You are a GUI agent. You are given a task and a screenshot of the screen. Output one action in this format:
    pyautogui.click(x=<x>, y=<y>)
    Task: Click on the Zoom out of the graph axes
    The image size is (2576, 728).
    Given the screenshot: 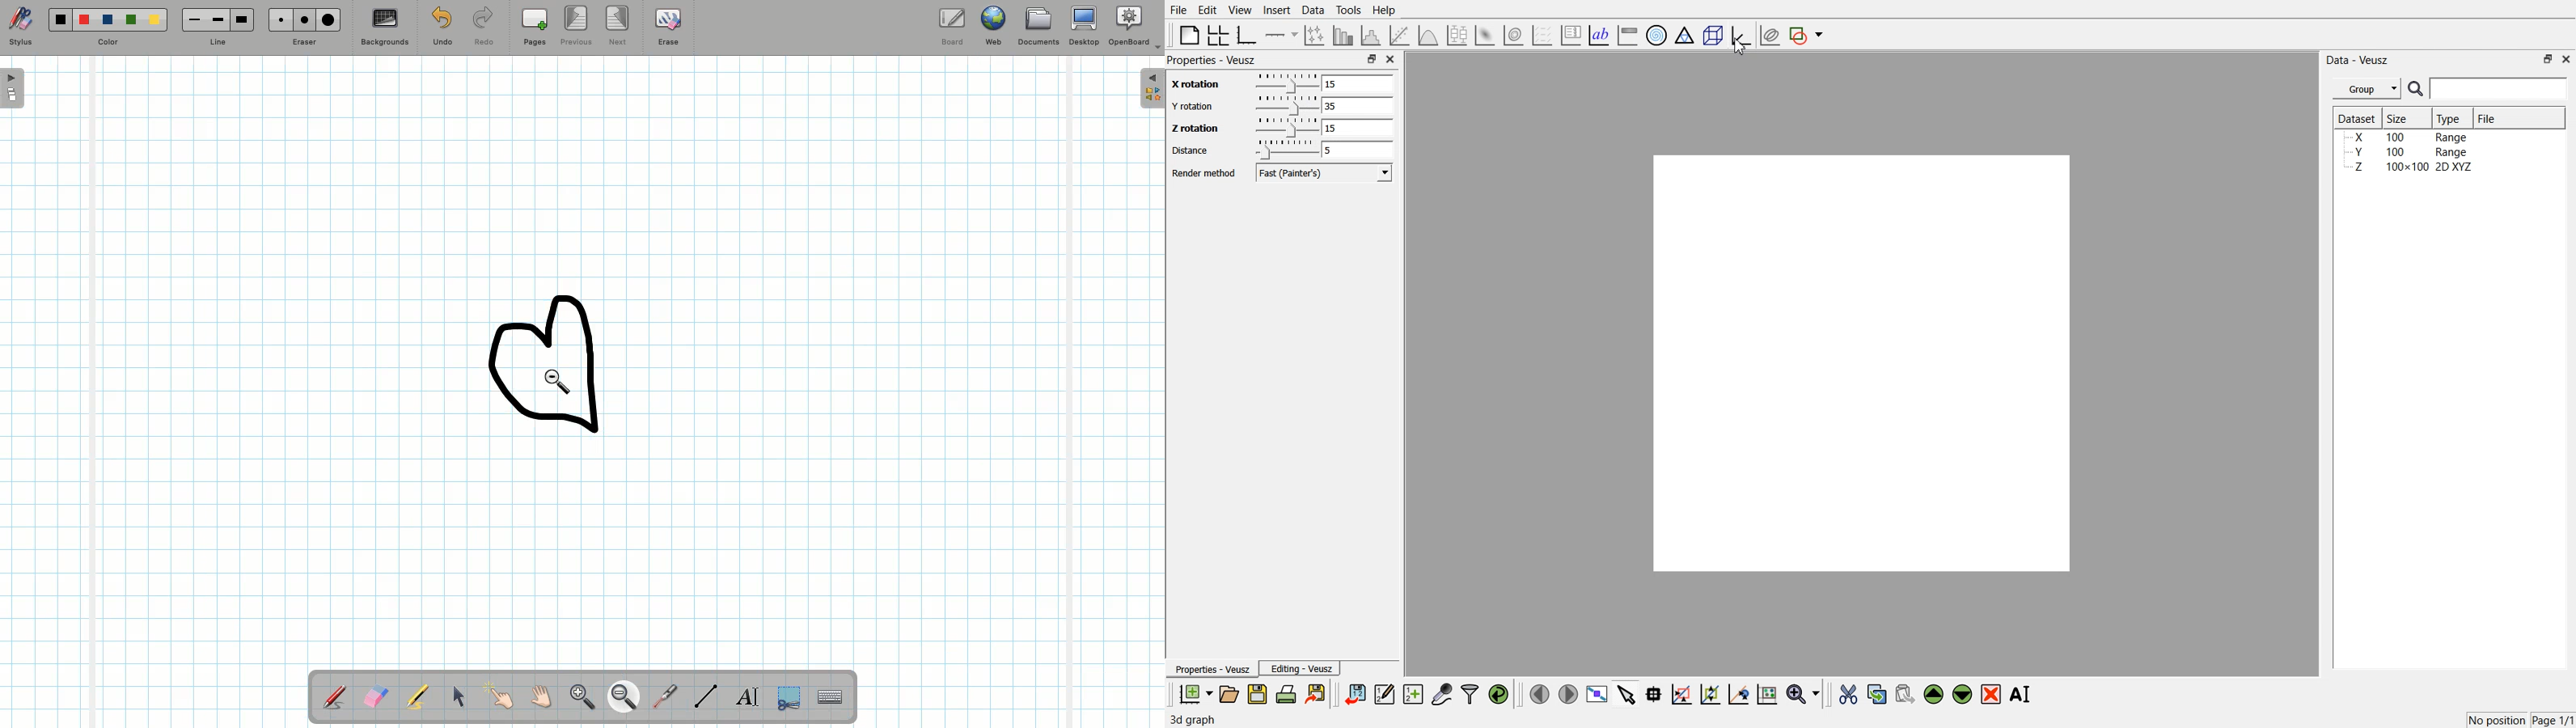 What is the action you would take?
    pyautogui.click(x=1710, y=693)
    